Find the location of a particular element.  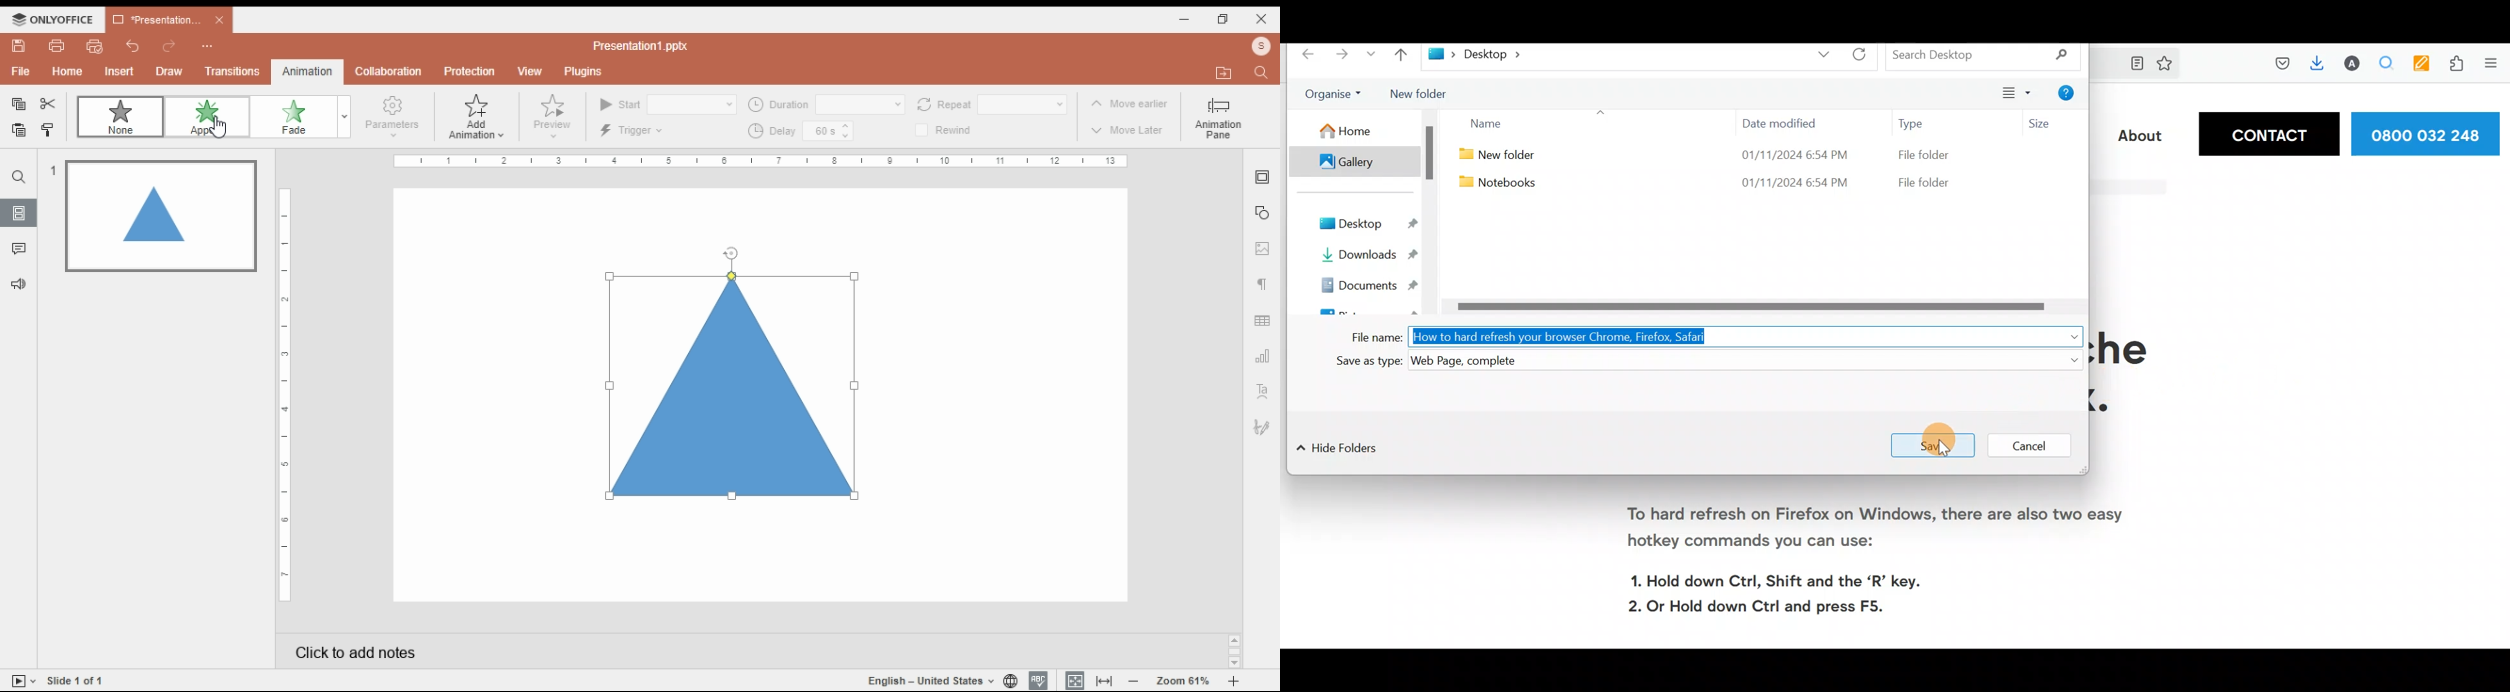

Home is located at coordinates (1351, 131).